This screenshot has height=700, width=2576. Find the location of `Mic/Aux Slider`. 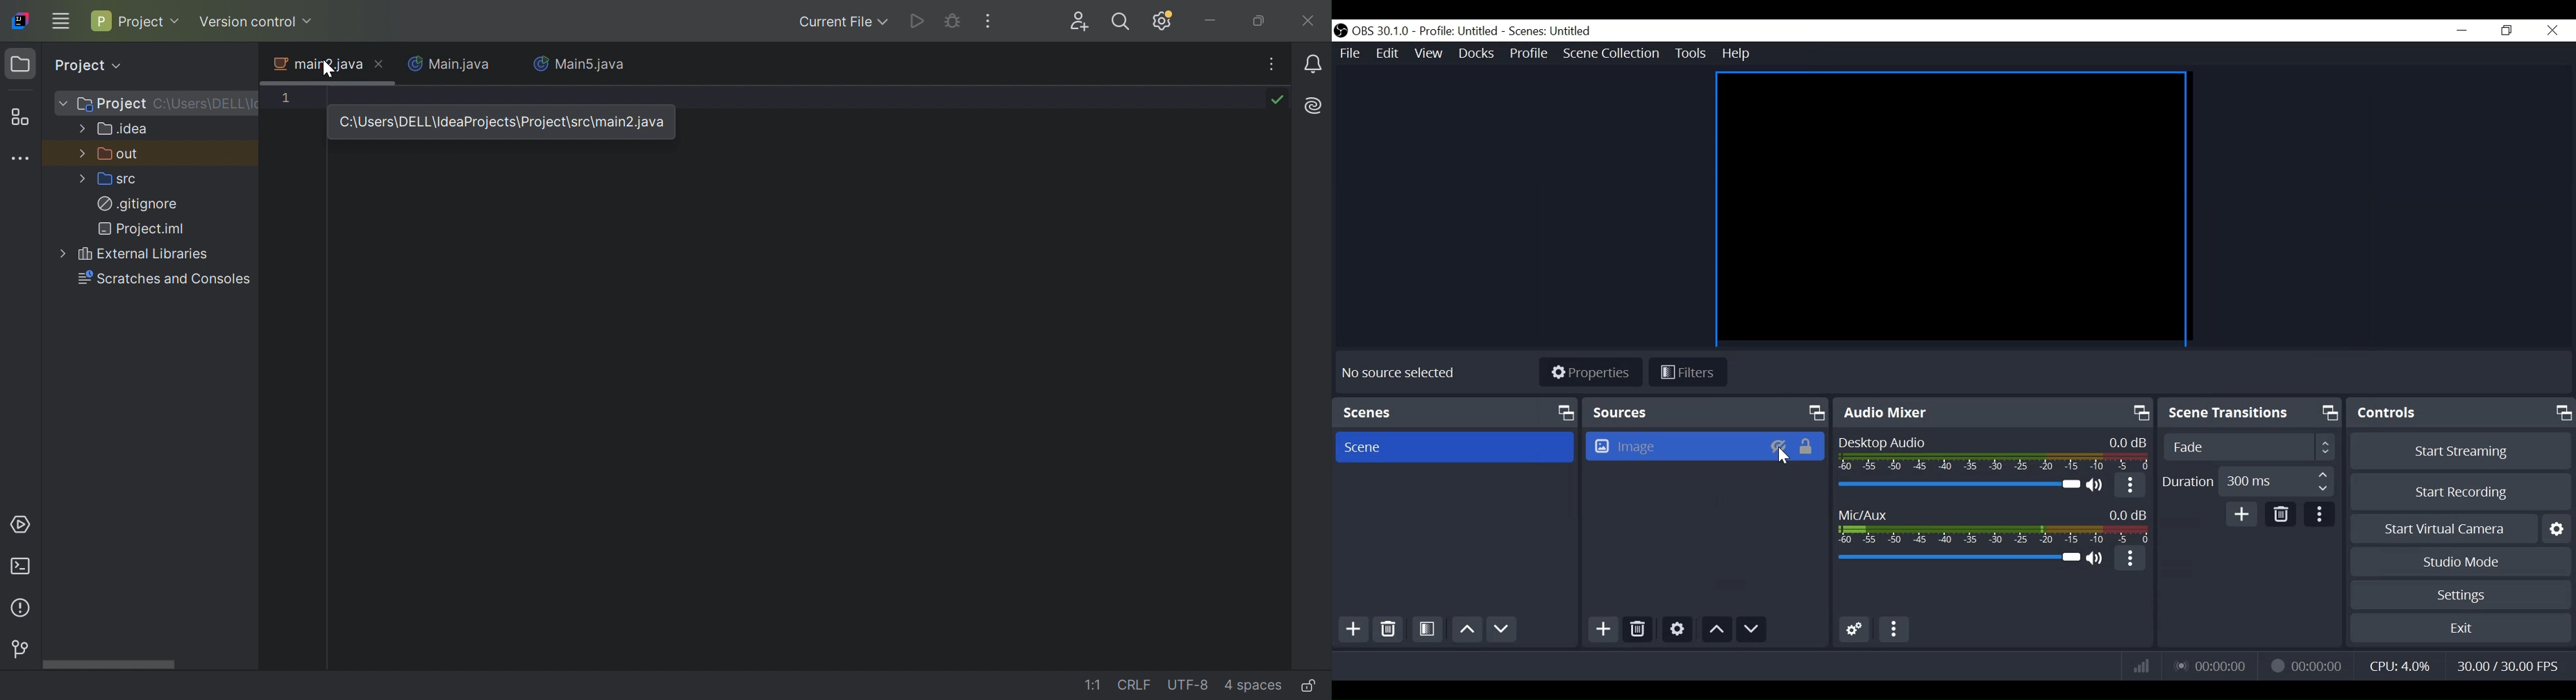

Mic/Aux Slider is located at coordinates (1956, 560).